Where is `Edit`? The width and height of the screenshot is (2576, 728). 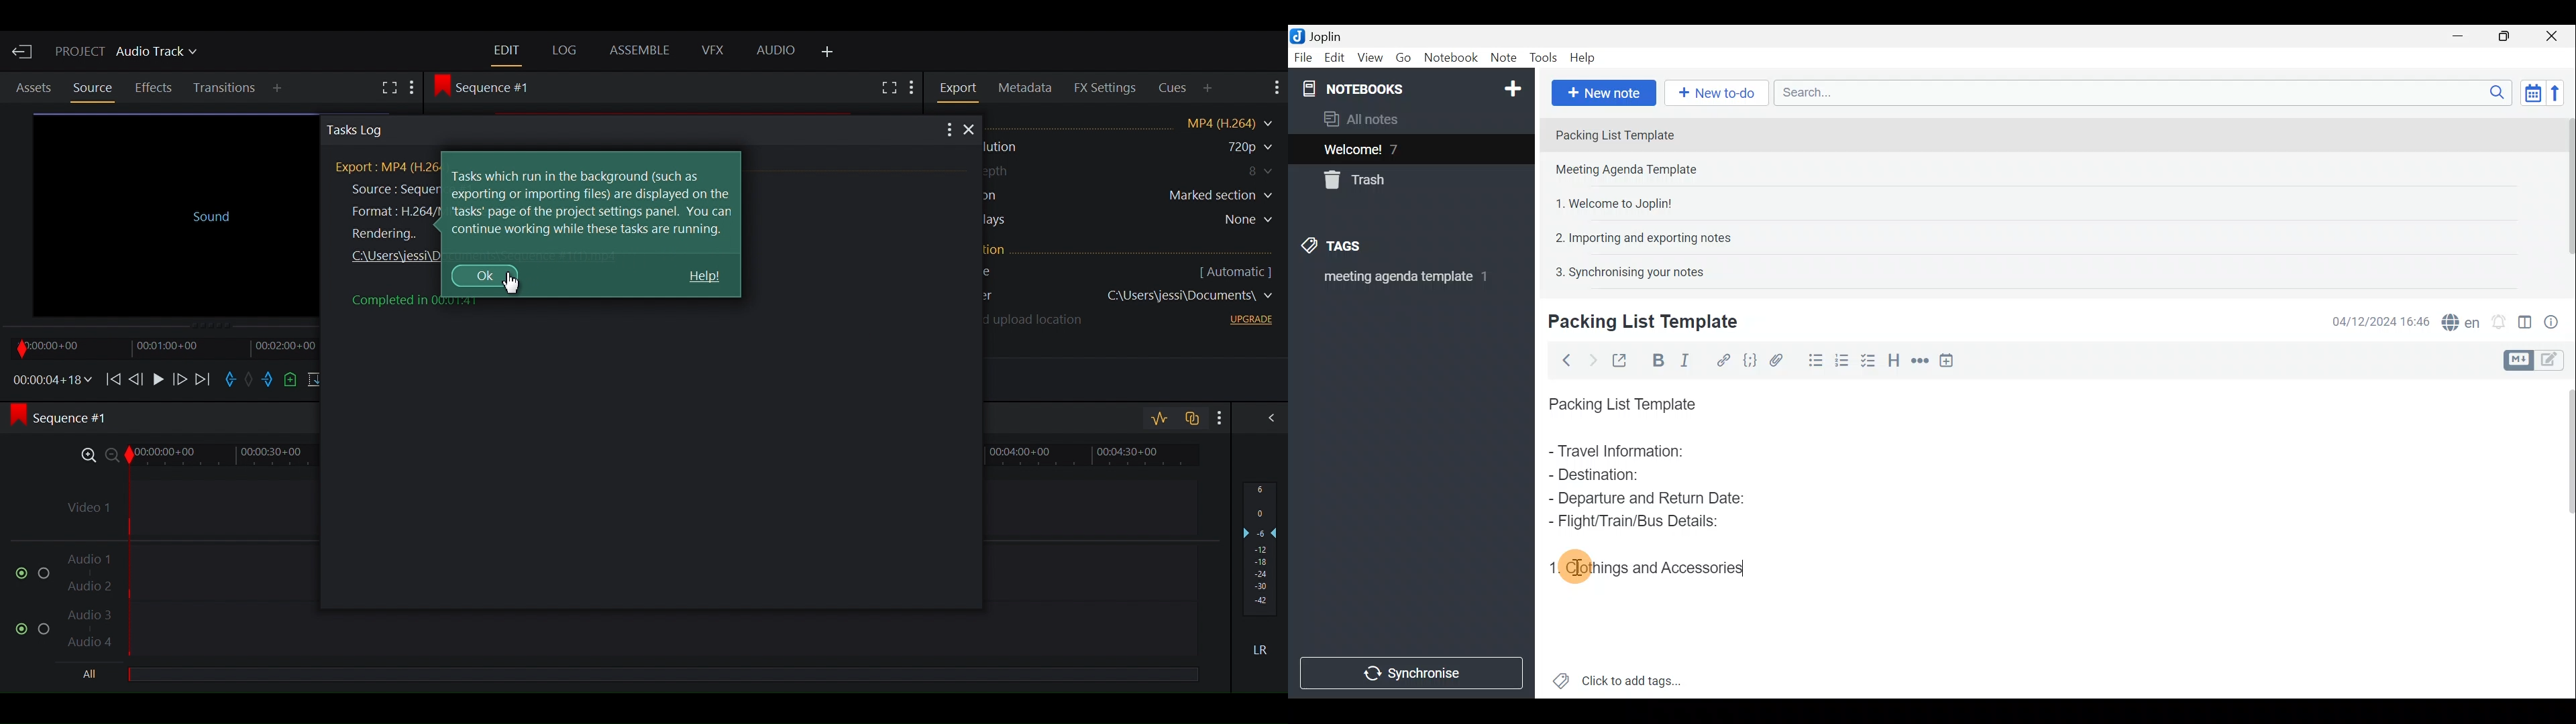
Edit is located at coordinates (506, 50).